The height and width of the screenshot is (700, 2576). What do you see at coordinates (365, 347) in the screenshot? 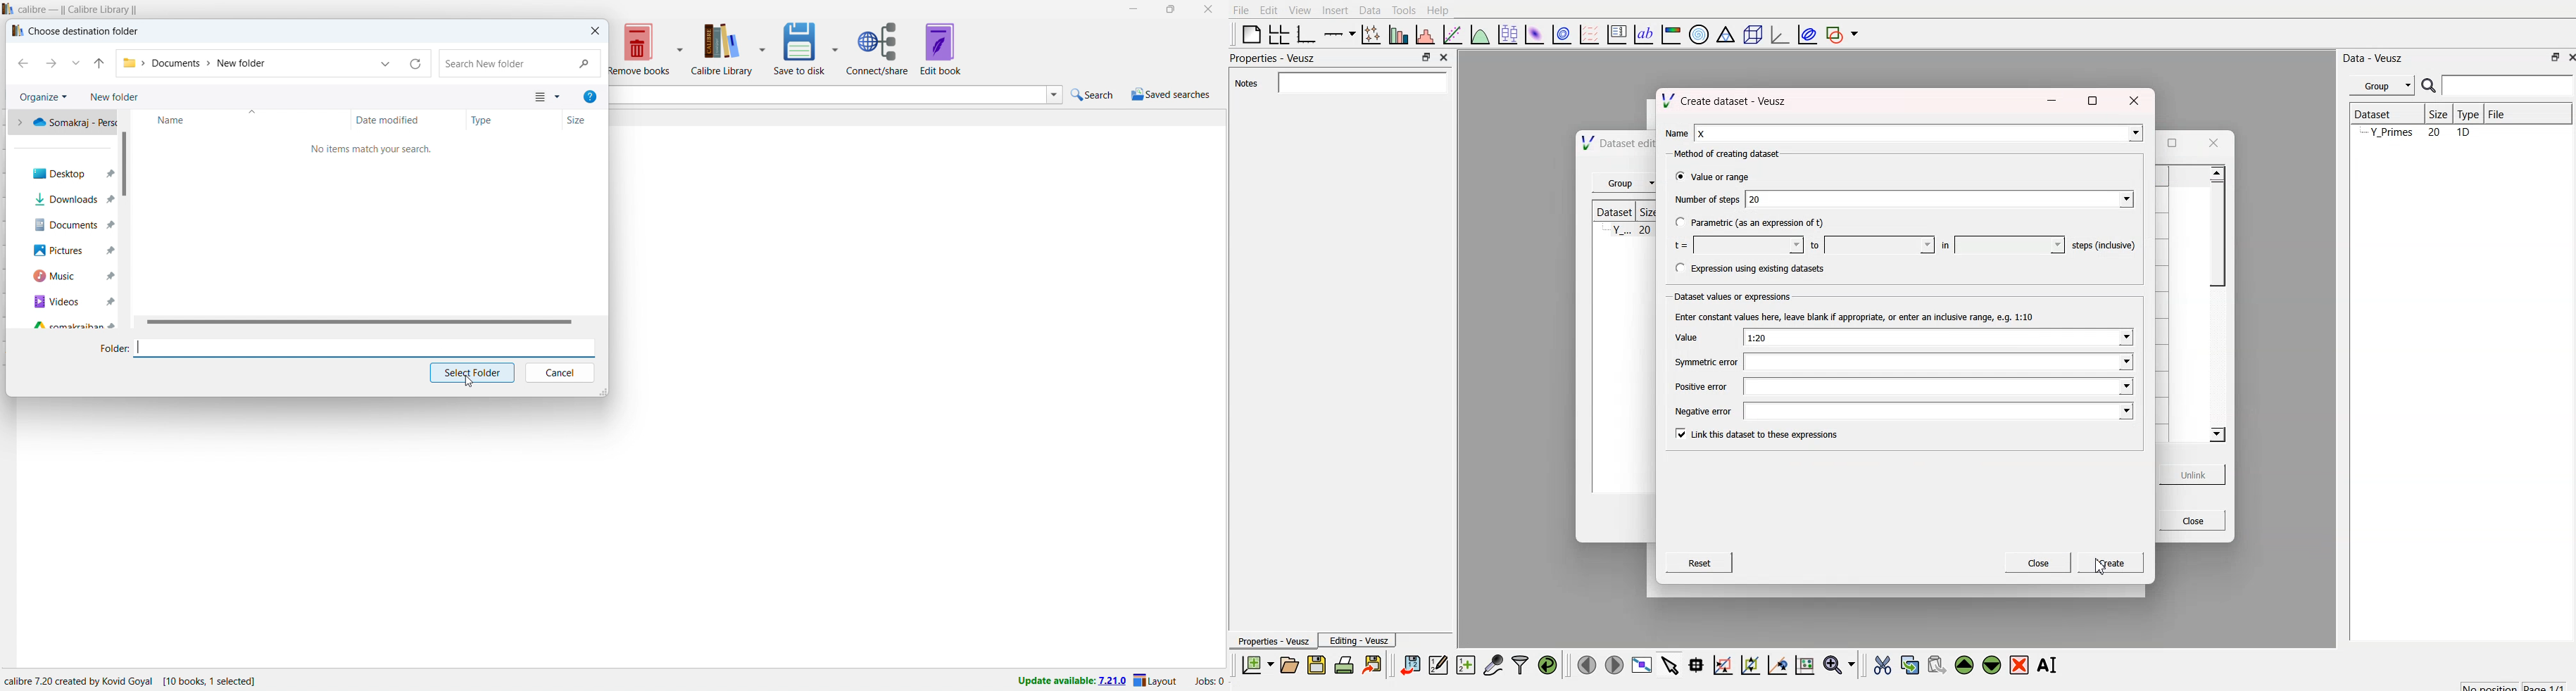
I see `enter file name` at bounding box center [365, 347].